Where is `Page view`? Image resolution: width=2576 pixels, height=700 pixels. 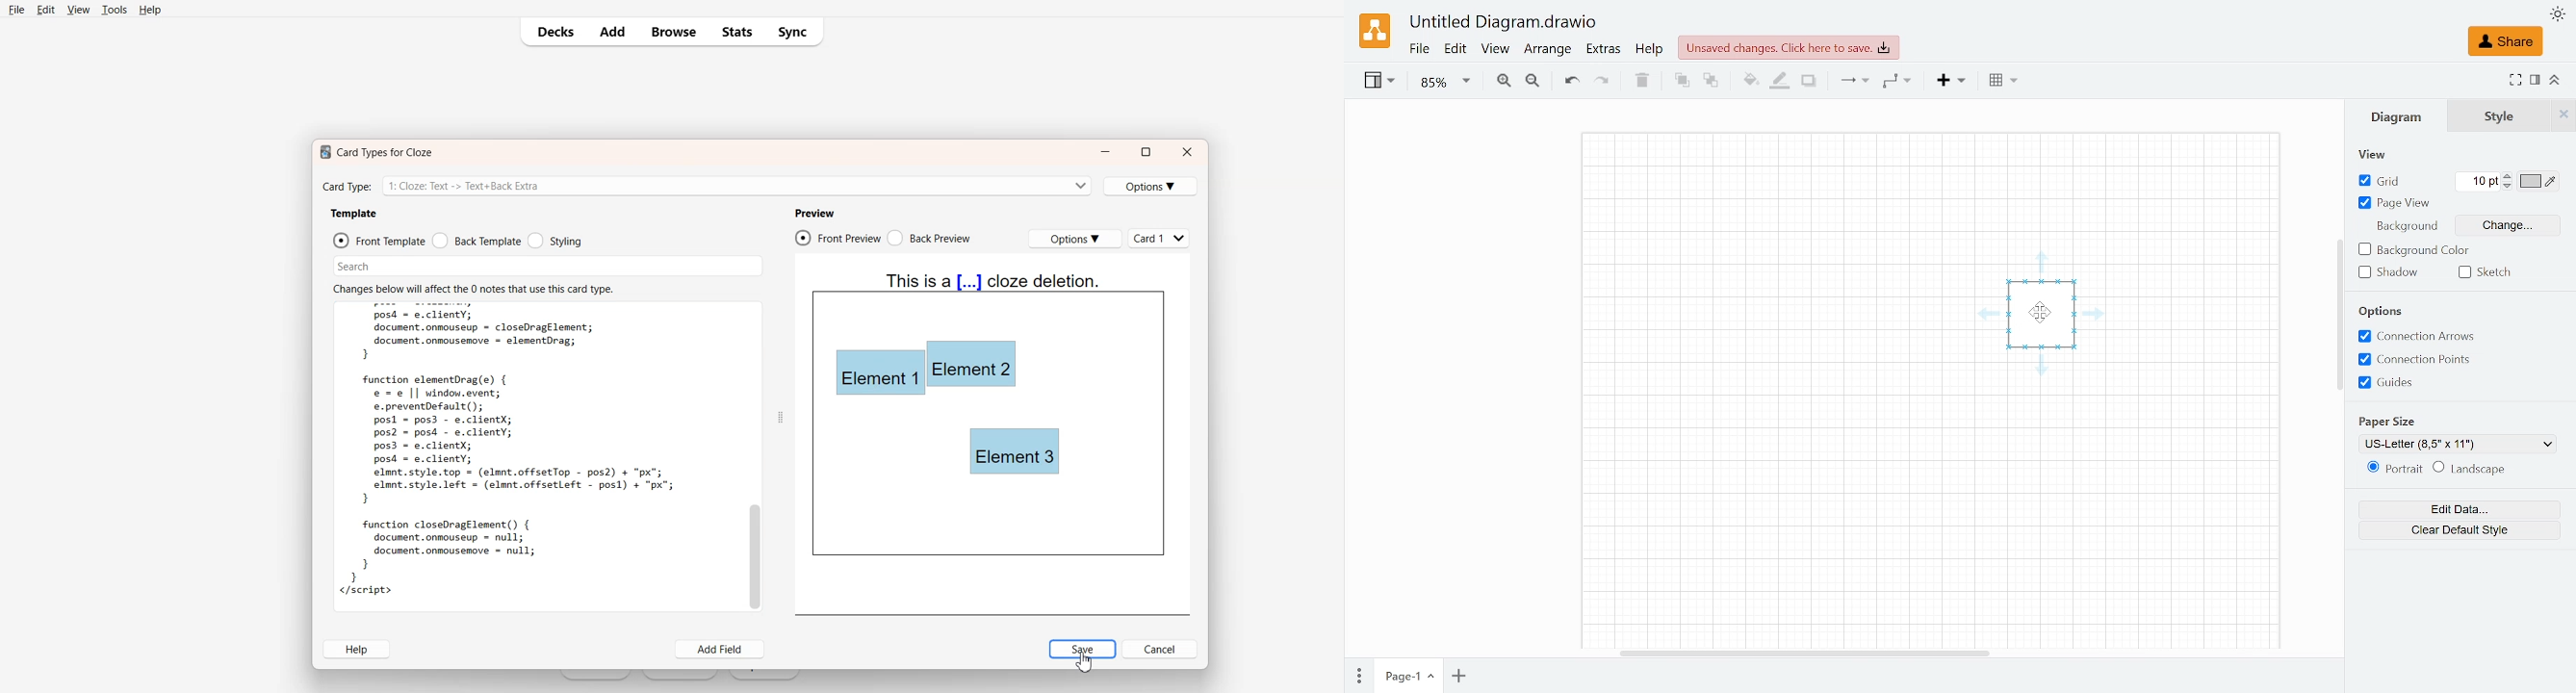 Page view is located at coordinates (2396, 204).